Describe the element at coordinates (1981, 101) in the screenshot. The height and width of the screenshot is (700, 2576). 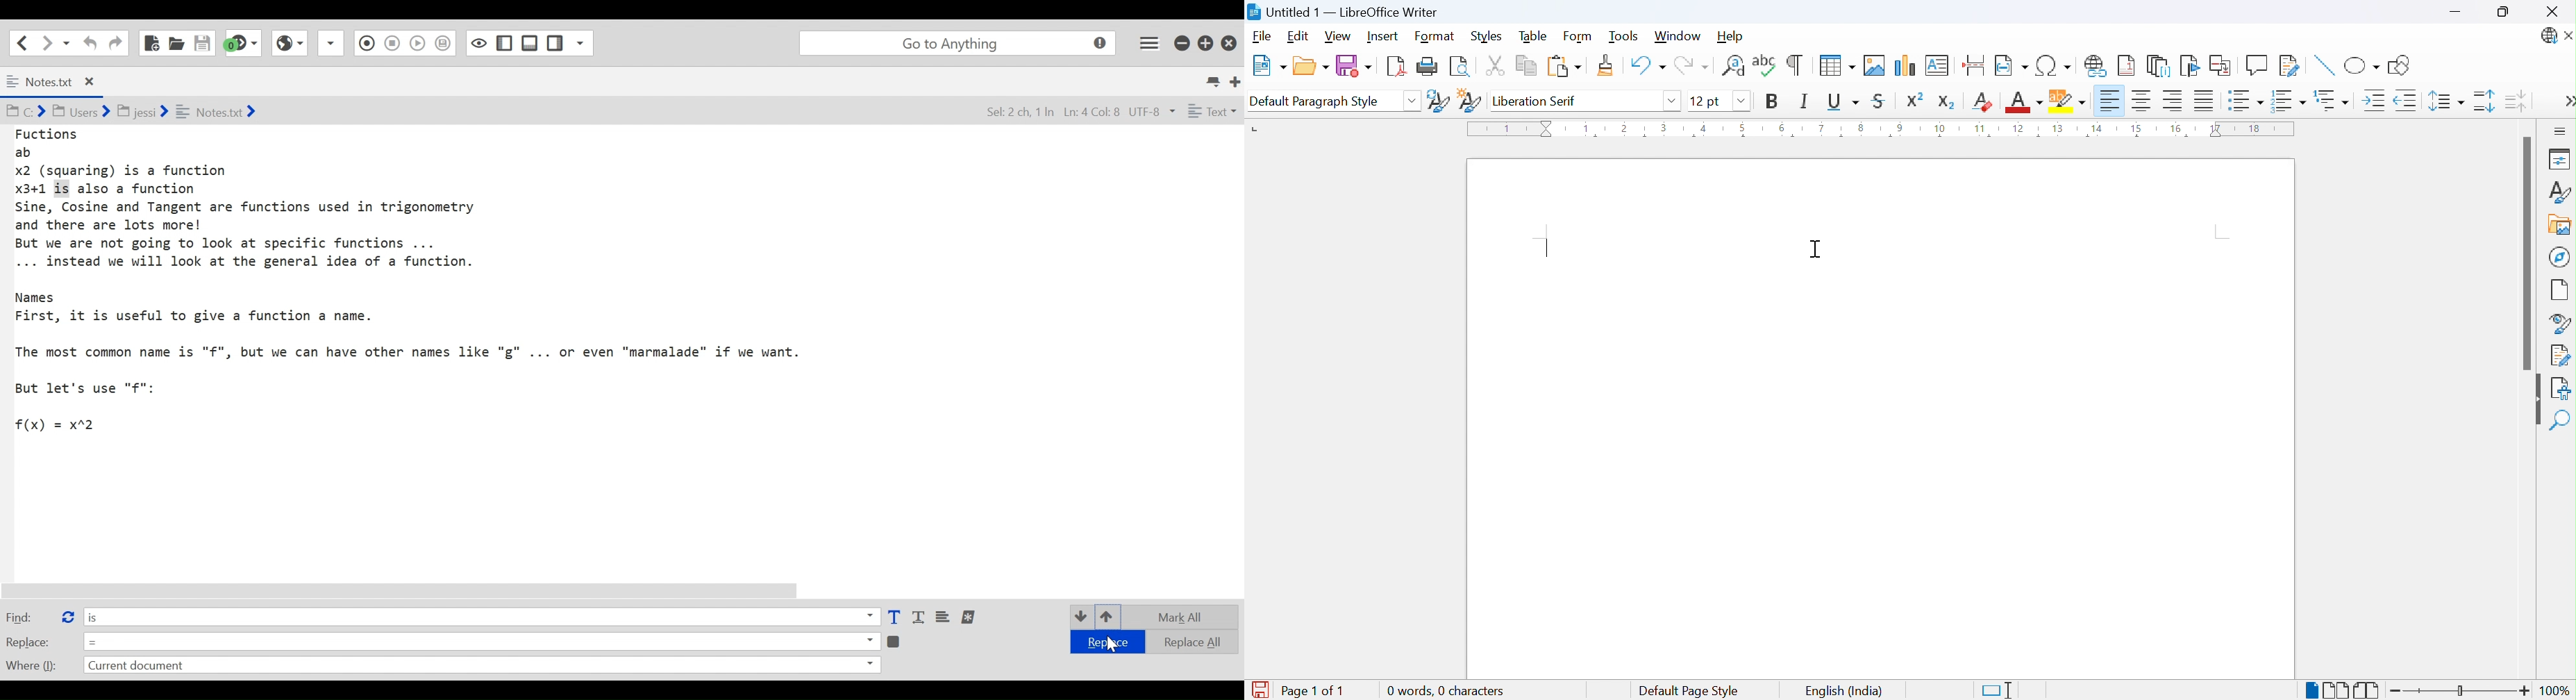
I see `Clear direct formatting` at that location.